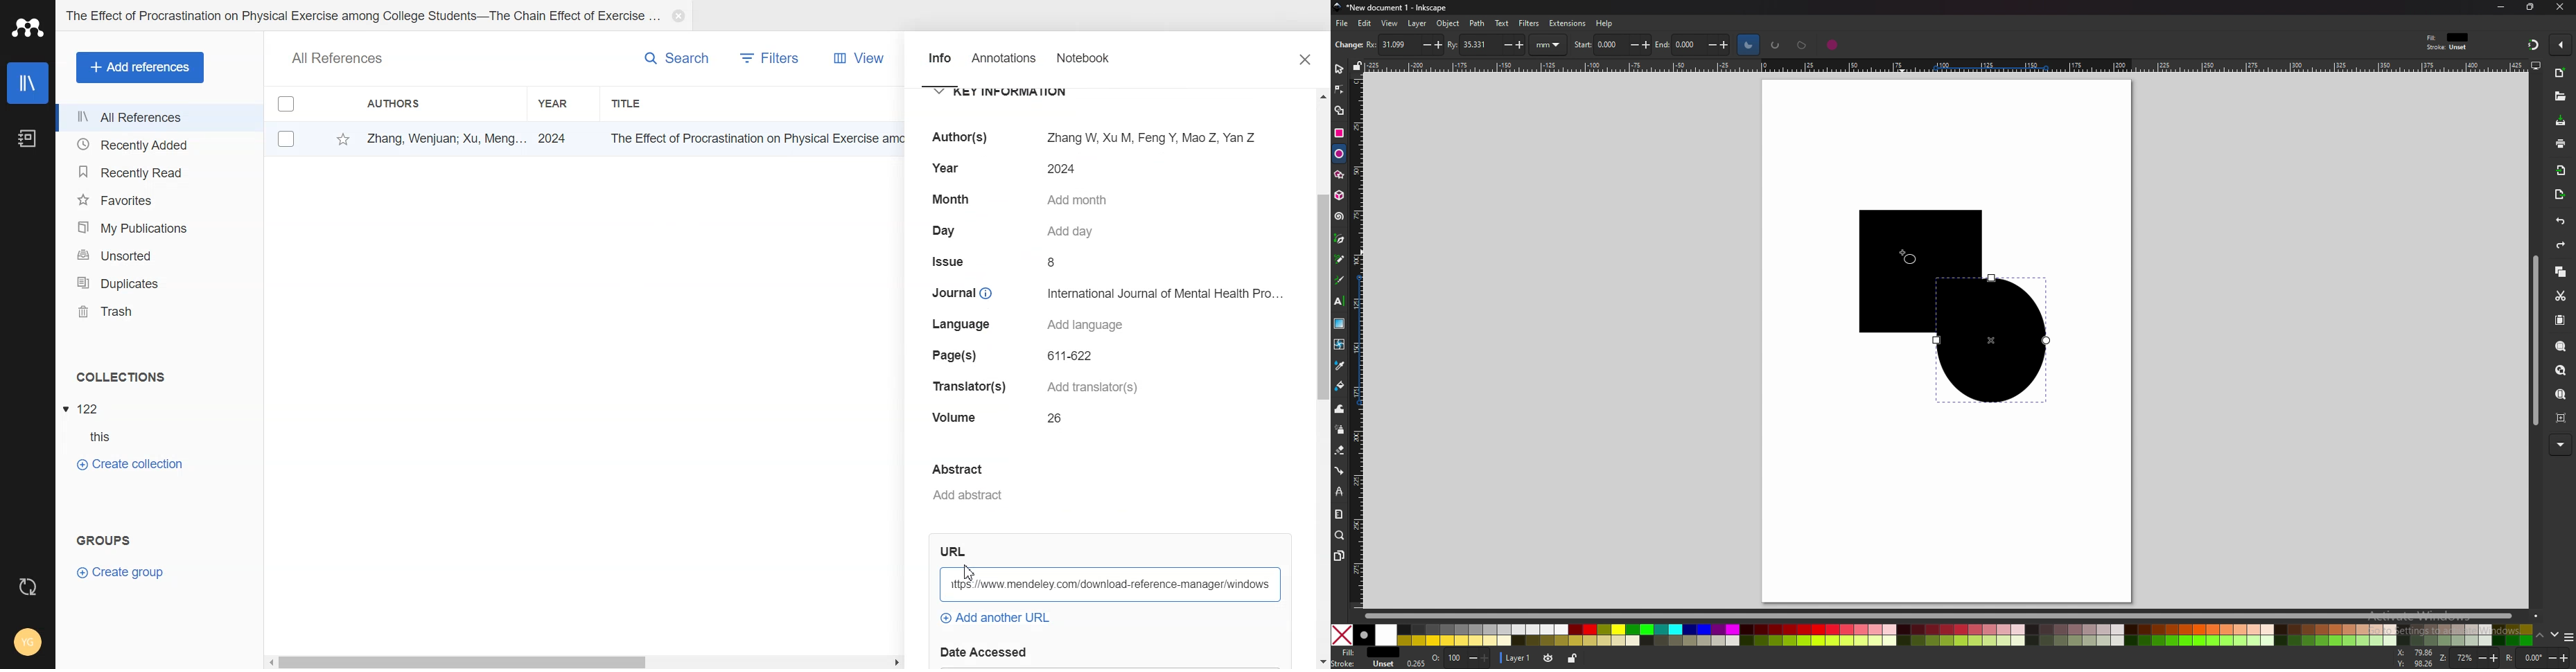 The image size is (2576, 672). Describe the element at coordinates (2561, 121) in the screenshot. I see `save` at that location.